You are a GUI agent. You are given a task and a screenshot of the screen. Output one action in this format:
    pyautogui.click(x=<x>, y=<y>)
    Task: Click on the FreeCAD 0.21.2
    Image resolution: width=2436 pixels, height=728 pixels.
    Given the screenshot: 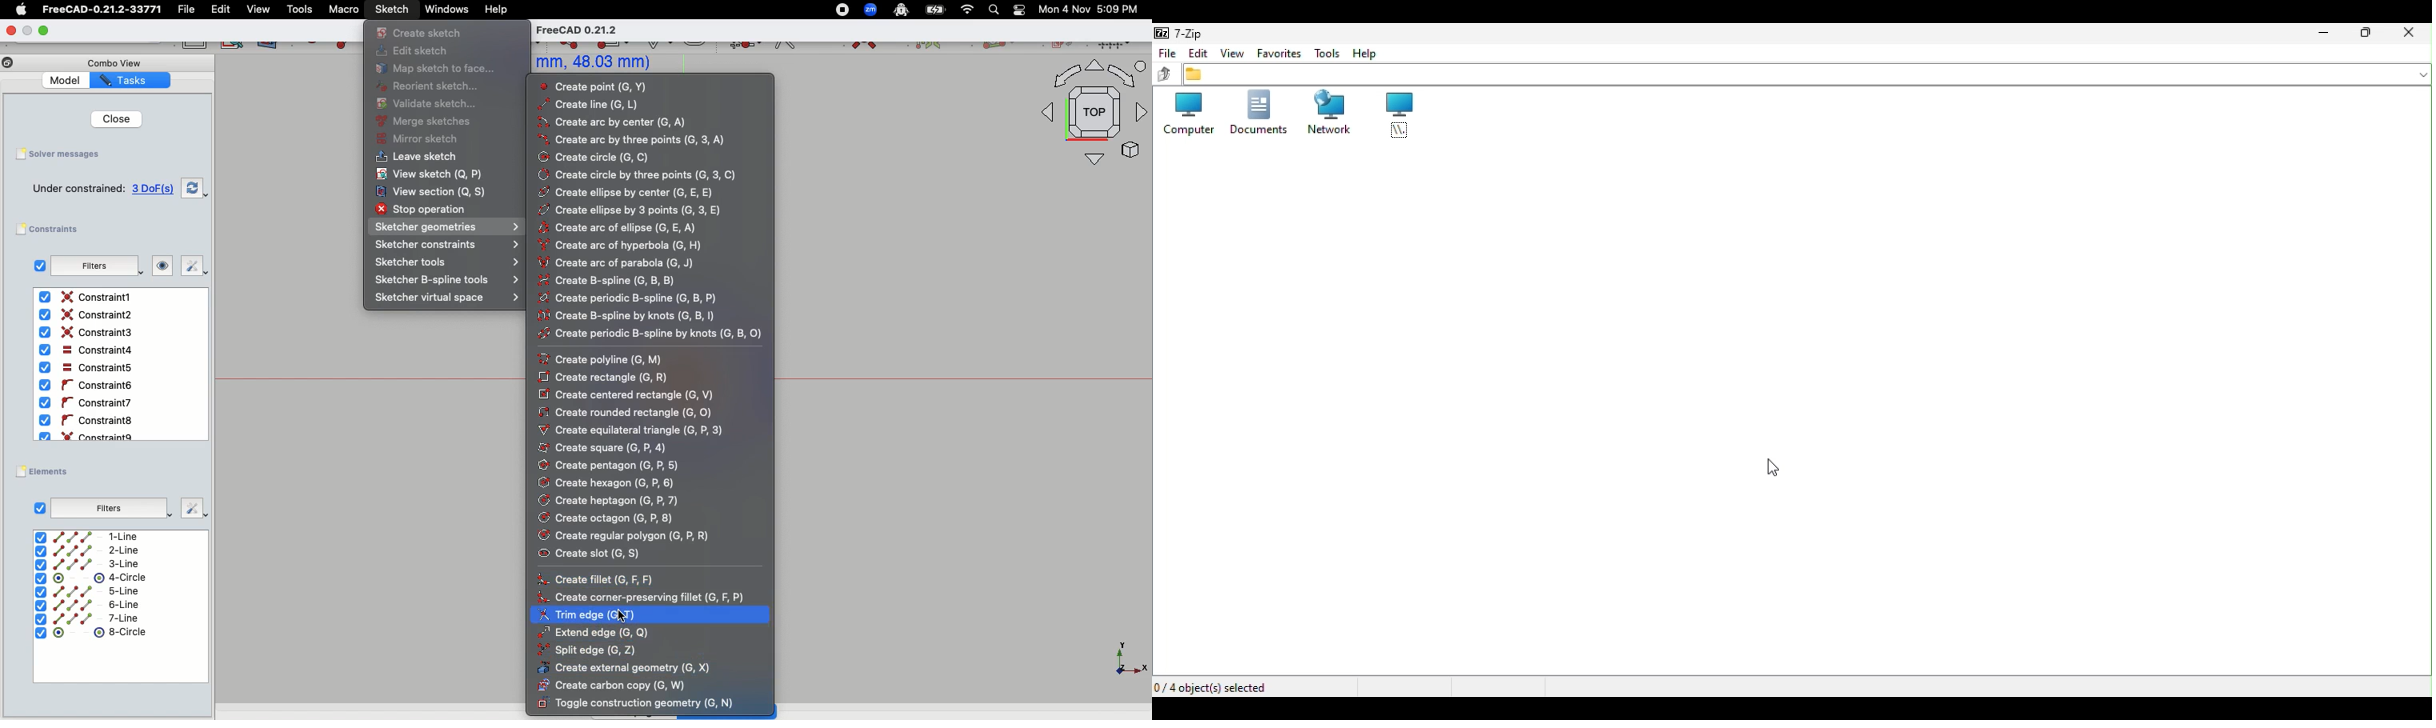 What is the action you would take?
    pyautogui.click(x=581, y=30)
    